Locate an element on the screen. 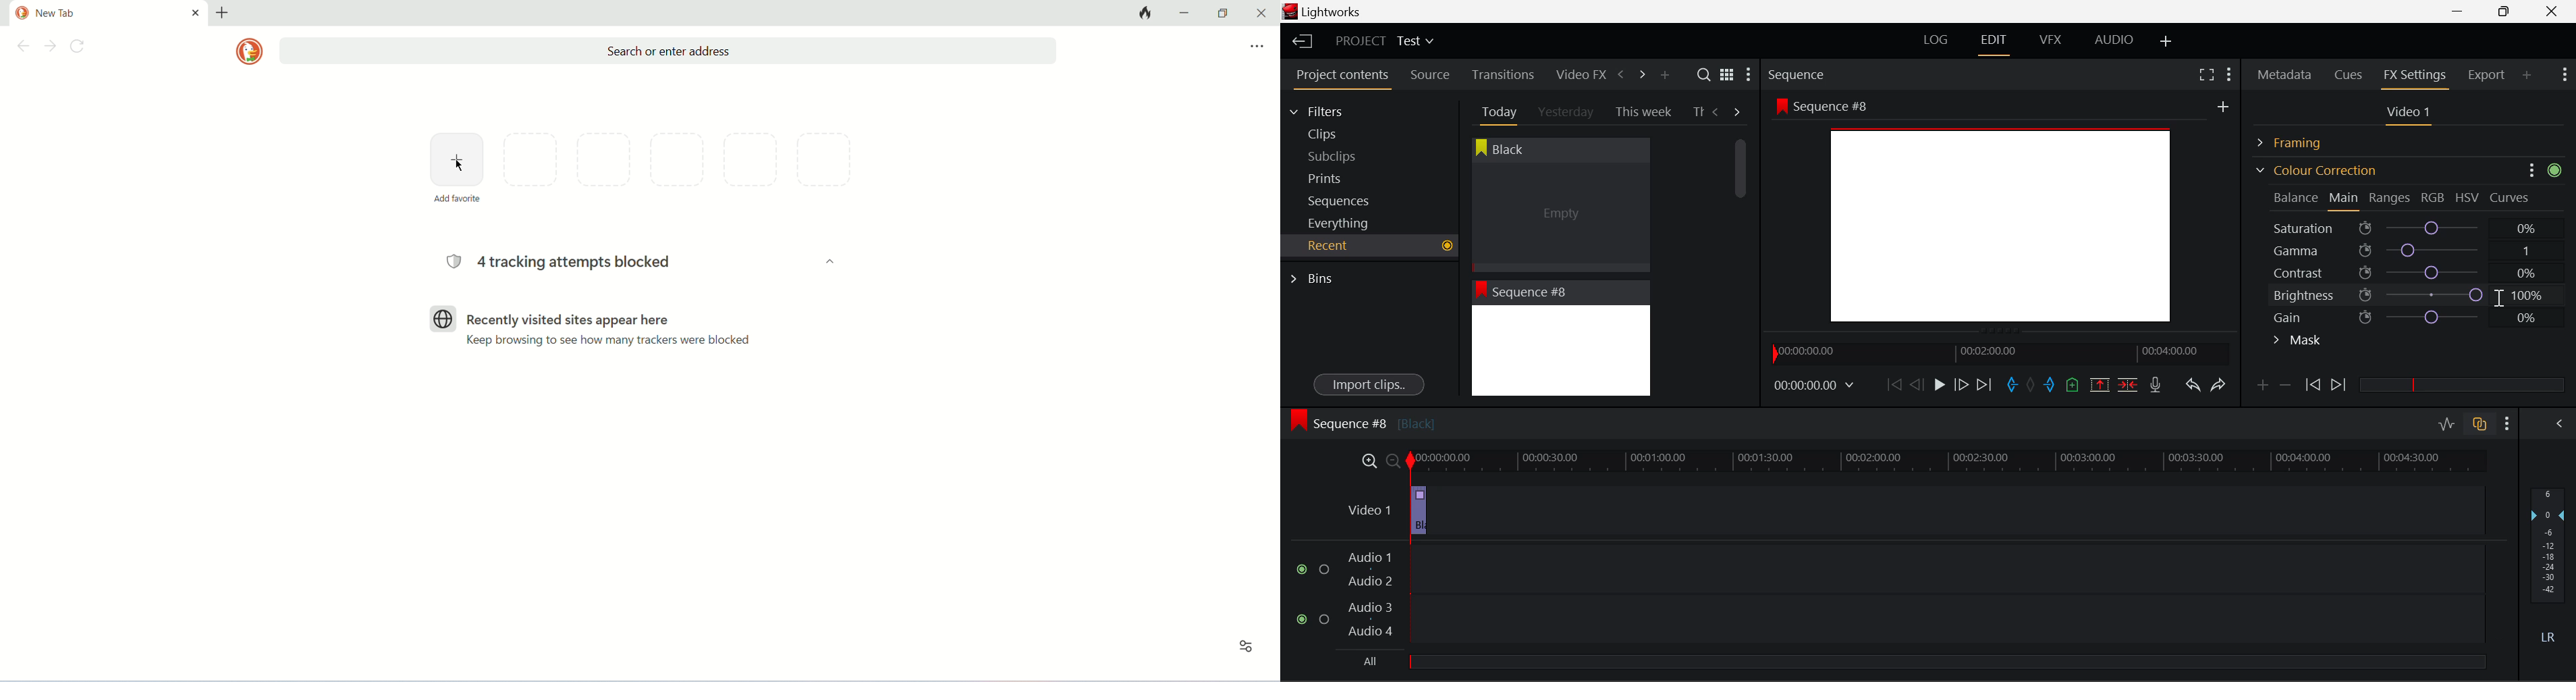 The width and height of the screenshot is (2576, 700). Import clips is located at coordinates (1369, 386).